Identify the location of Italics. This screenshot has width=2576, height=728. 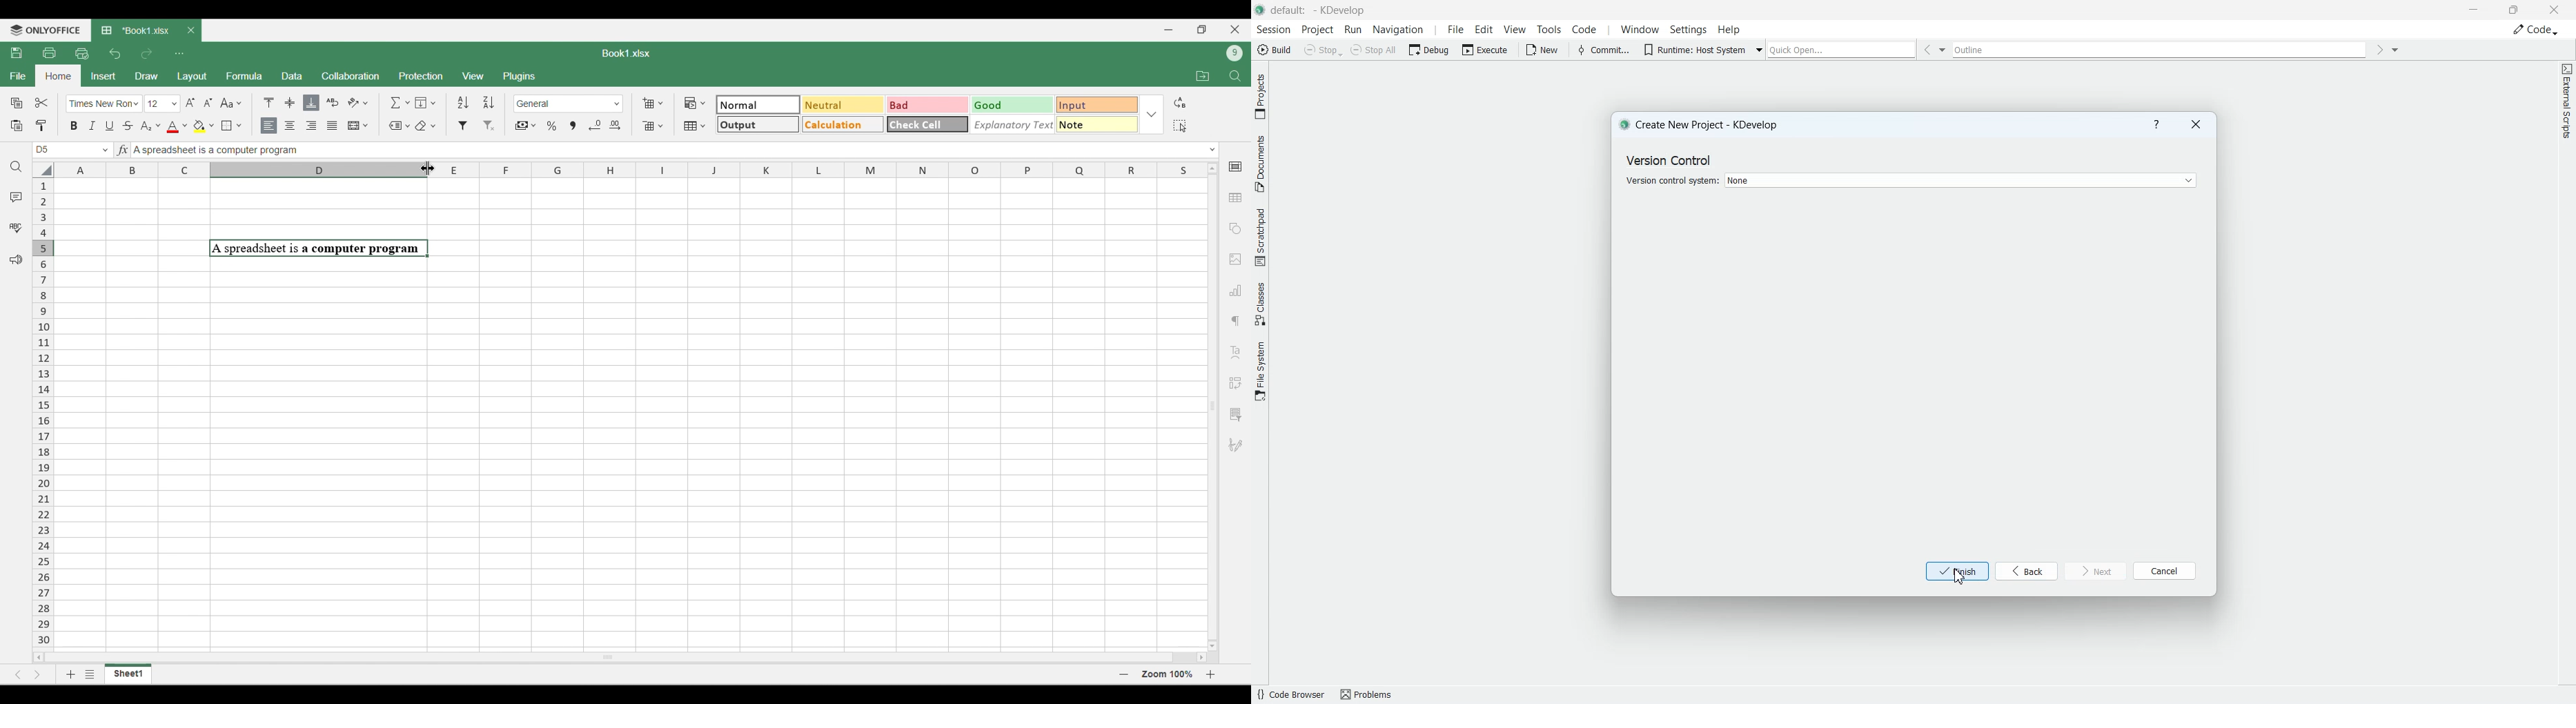
(92, 125).